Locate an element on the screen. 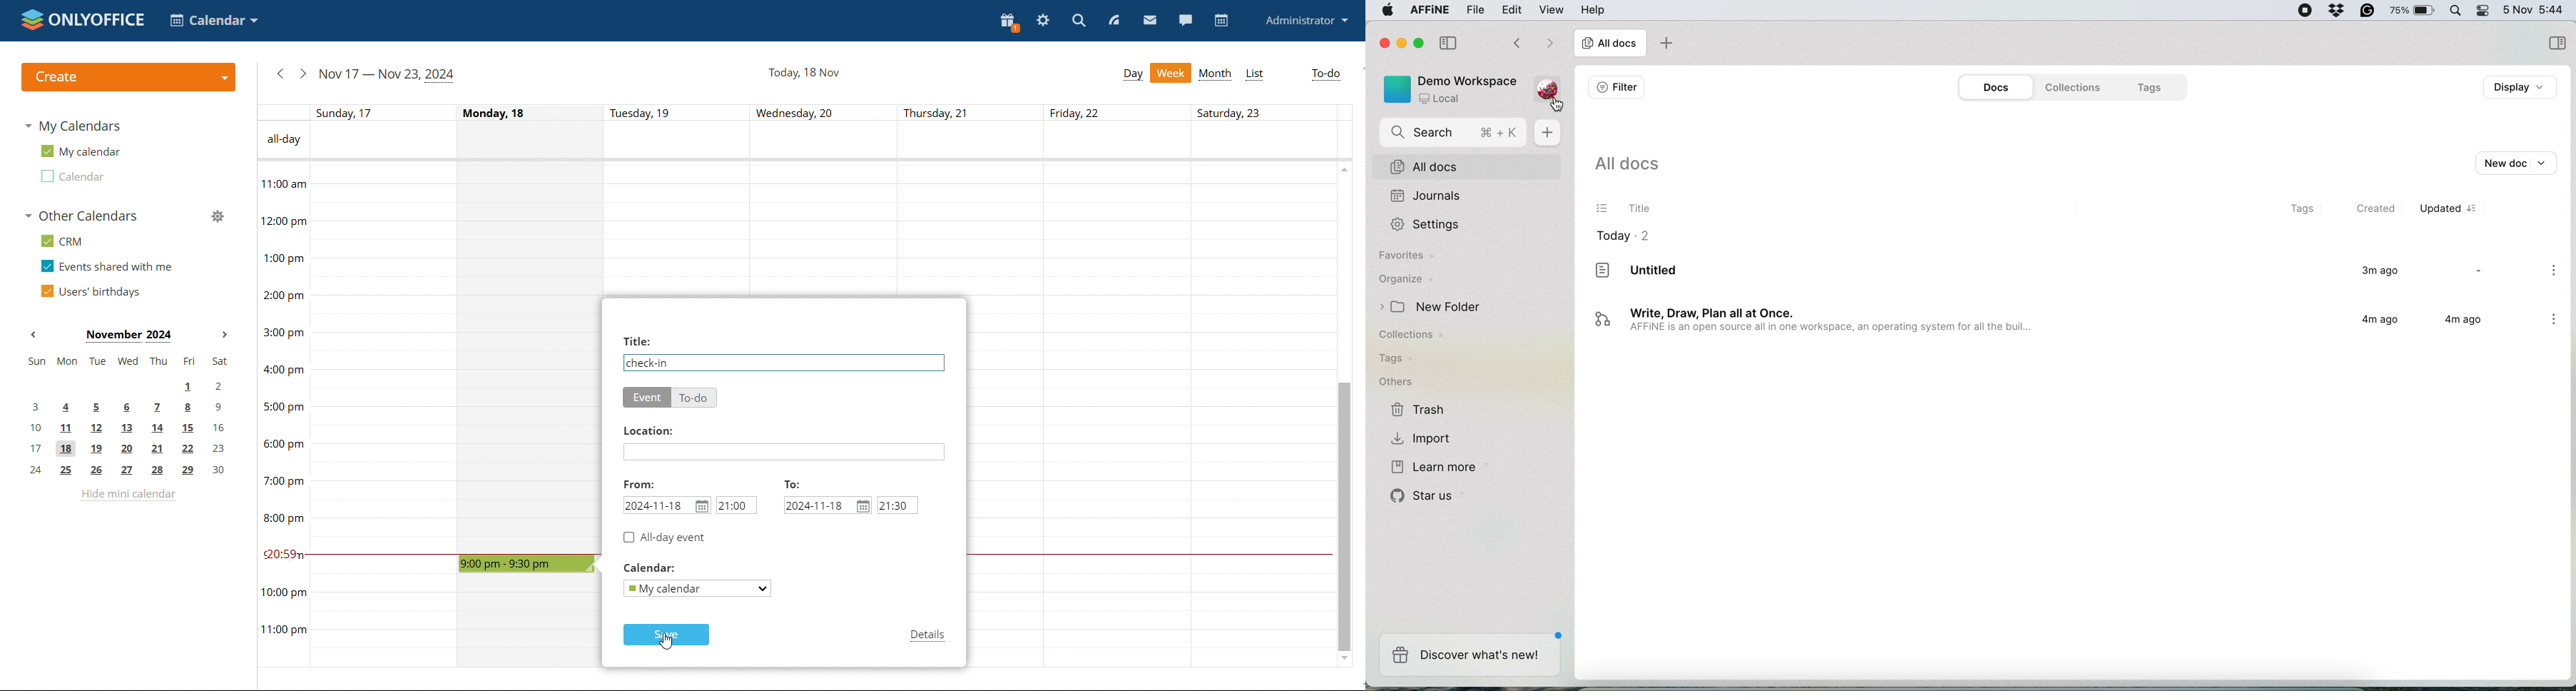 This screenshot has height=700, width=2576. add  is located at coordinates (1549, 134).